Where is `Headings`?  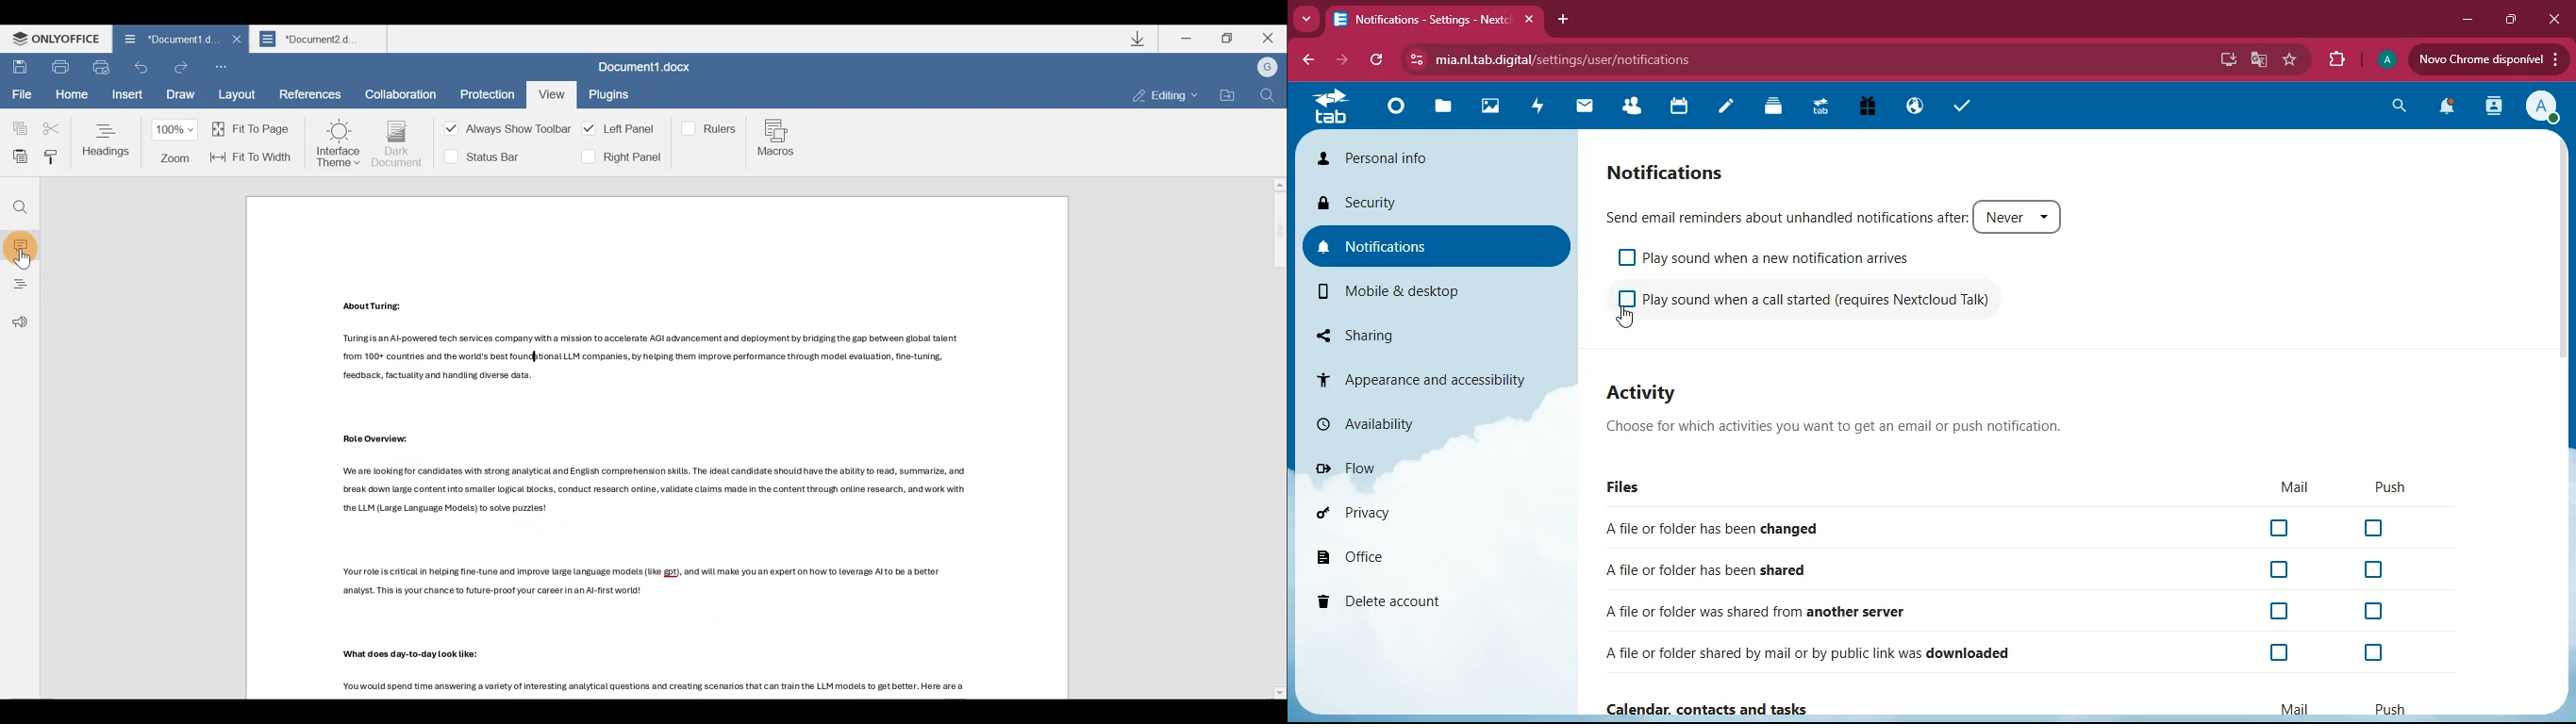
Headings is located at coordinates (21, 280).